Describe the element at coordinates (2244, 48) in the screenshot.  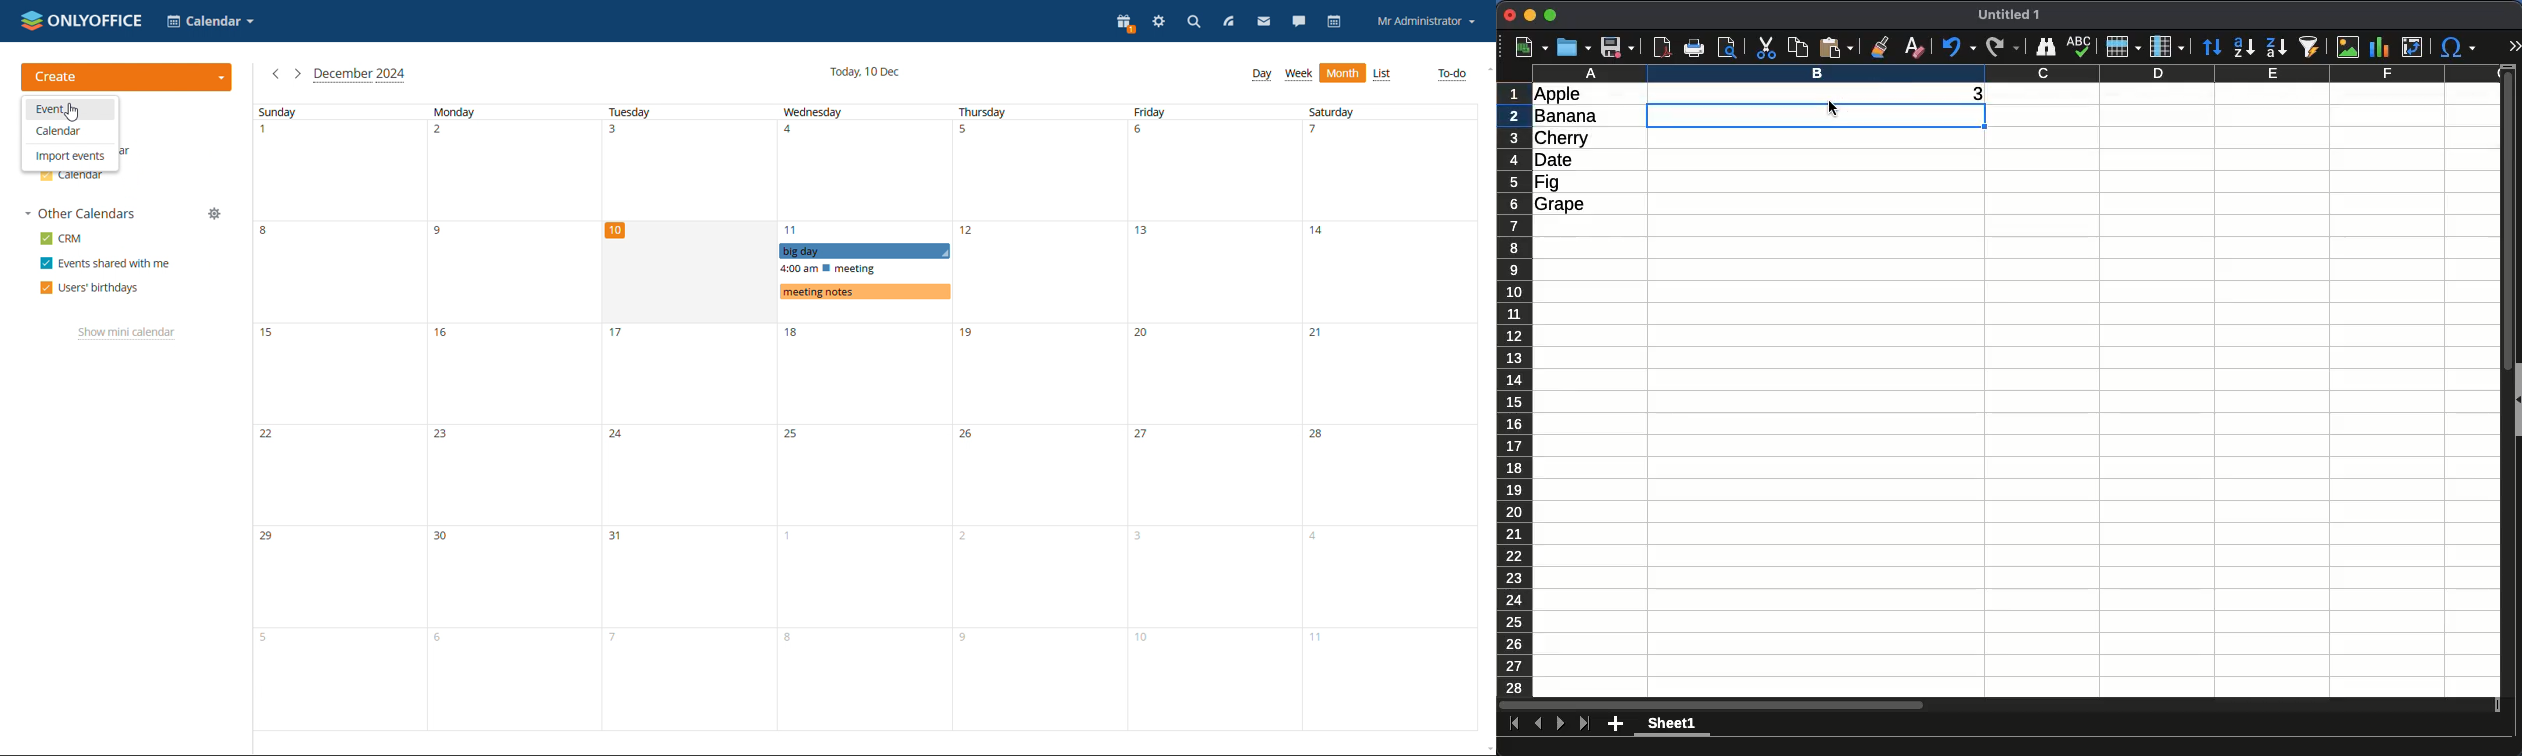
I see `ascending` at that location.